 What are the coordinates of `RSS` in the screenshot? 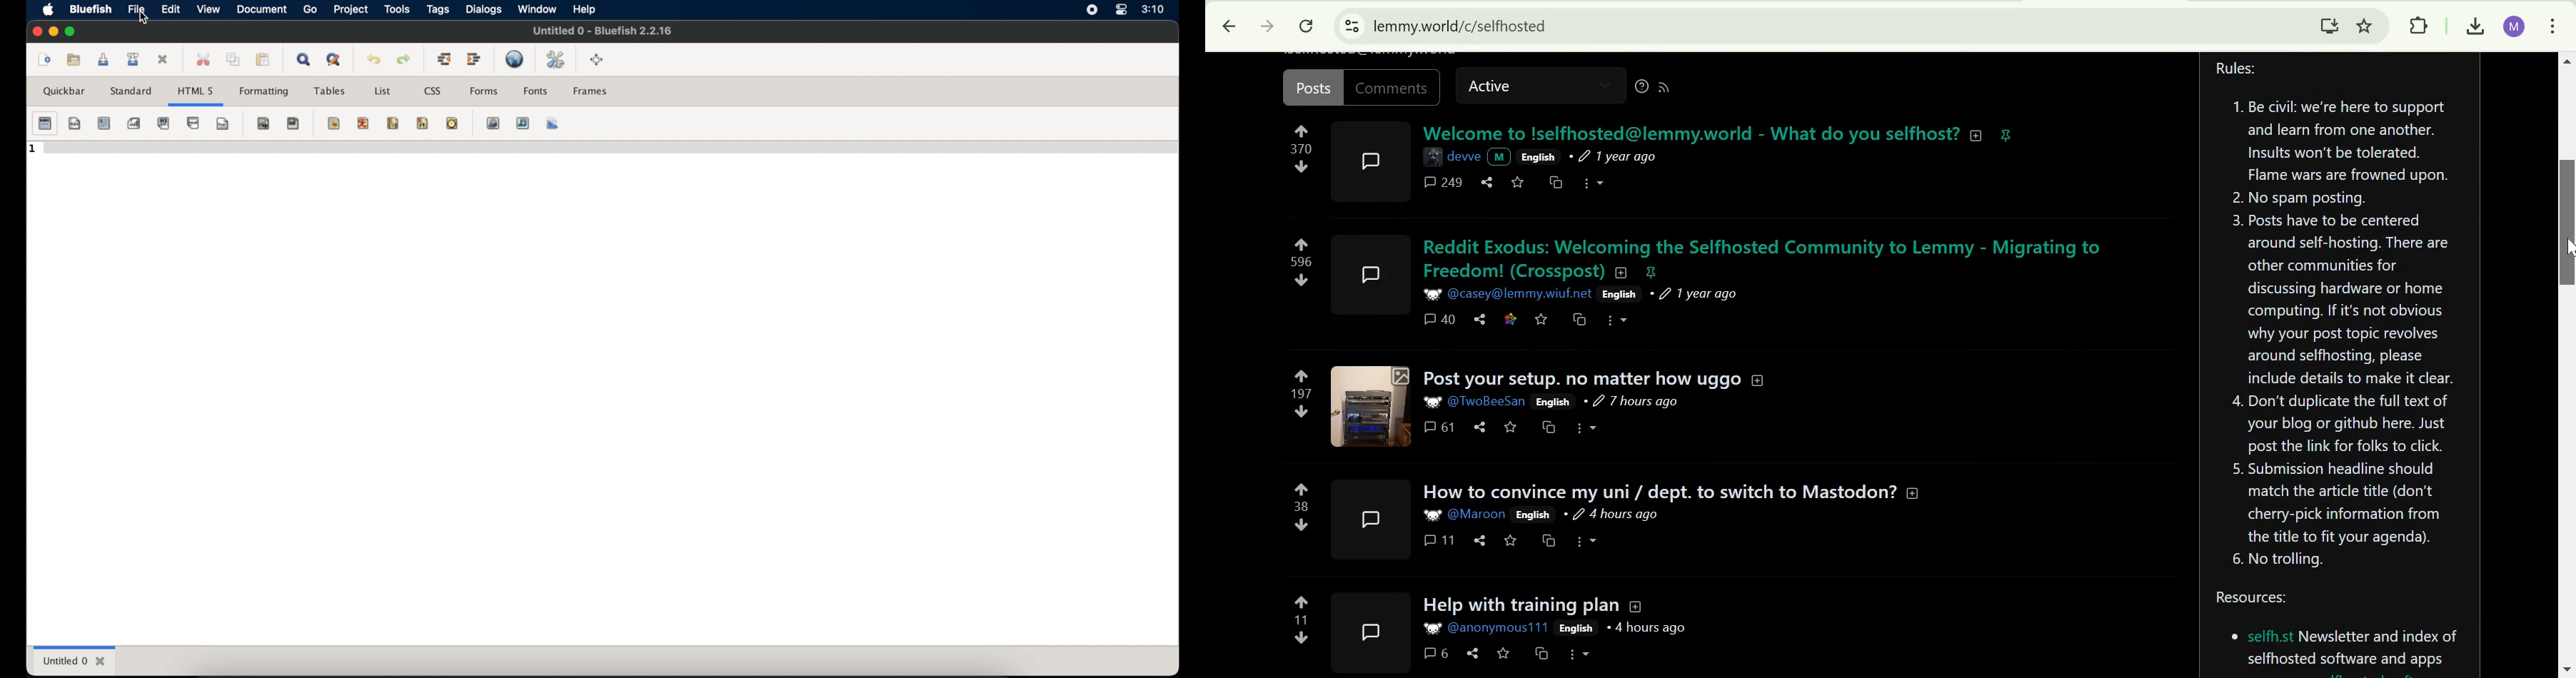 It's located at (1670, 88).